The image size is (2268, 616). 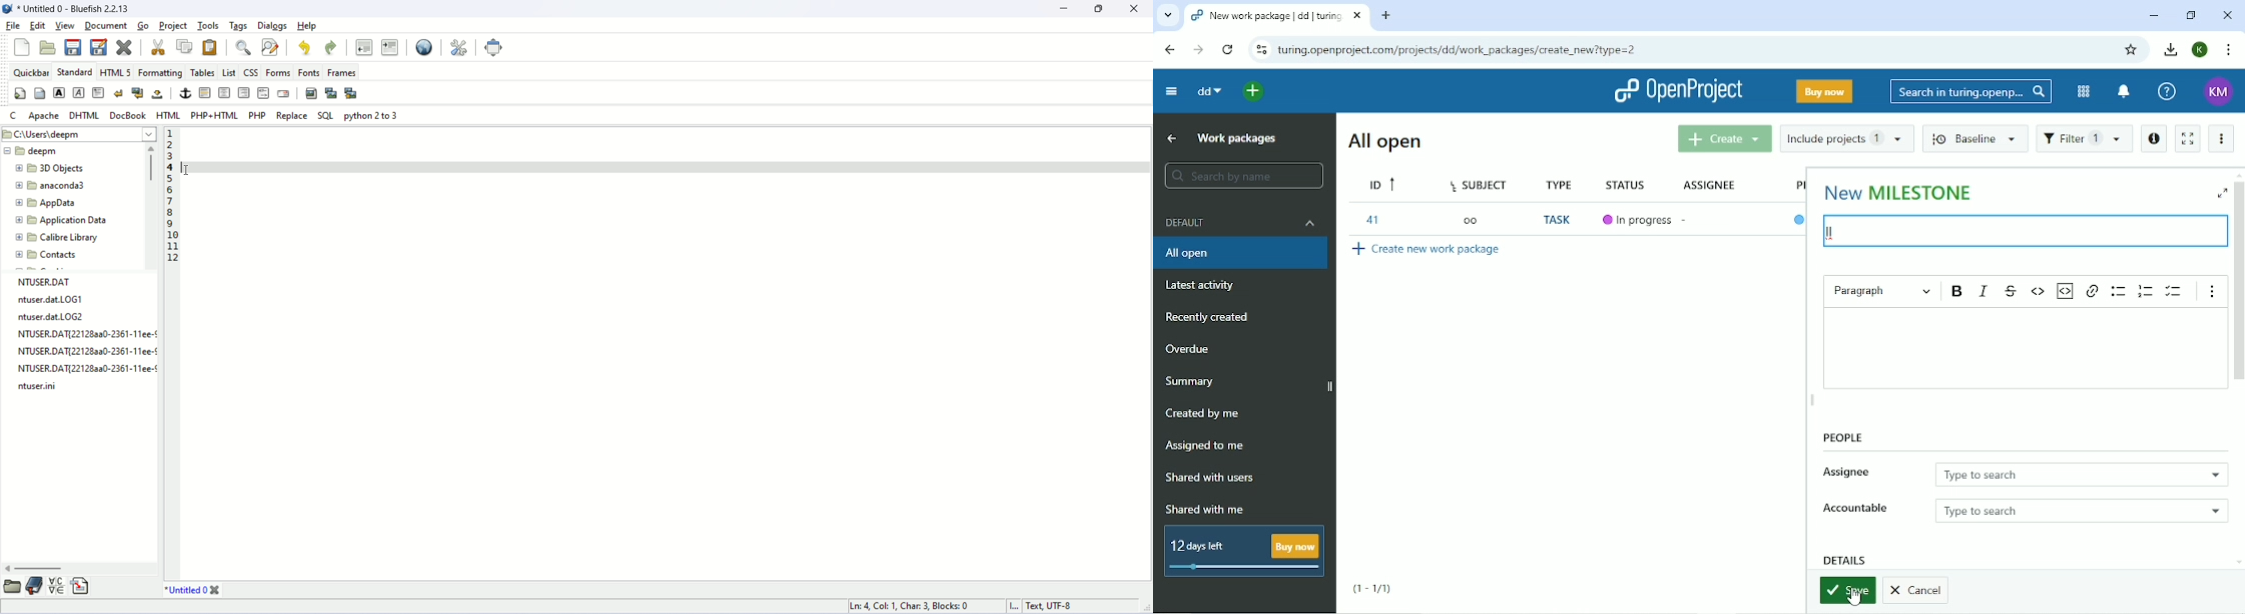 What do you see at coordinates (264, 91) in the screenshot?
I see `html comment` at bounding box center [264, 91].